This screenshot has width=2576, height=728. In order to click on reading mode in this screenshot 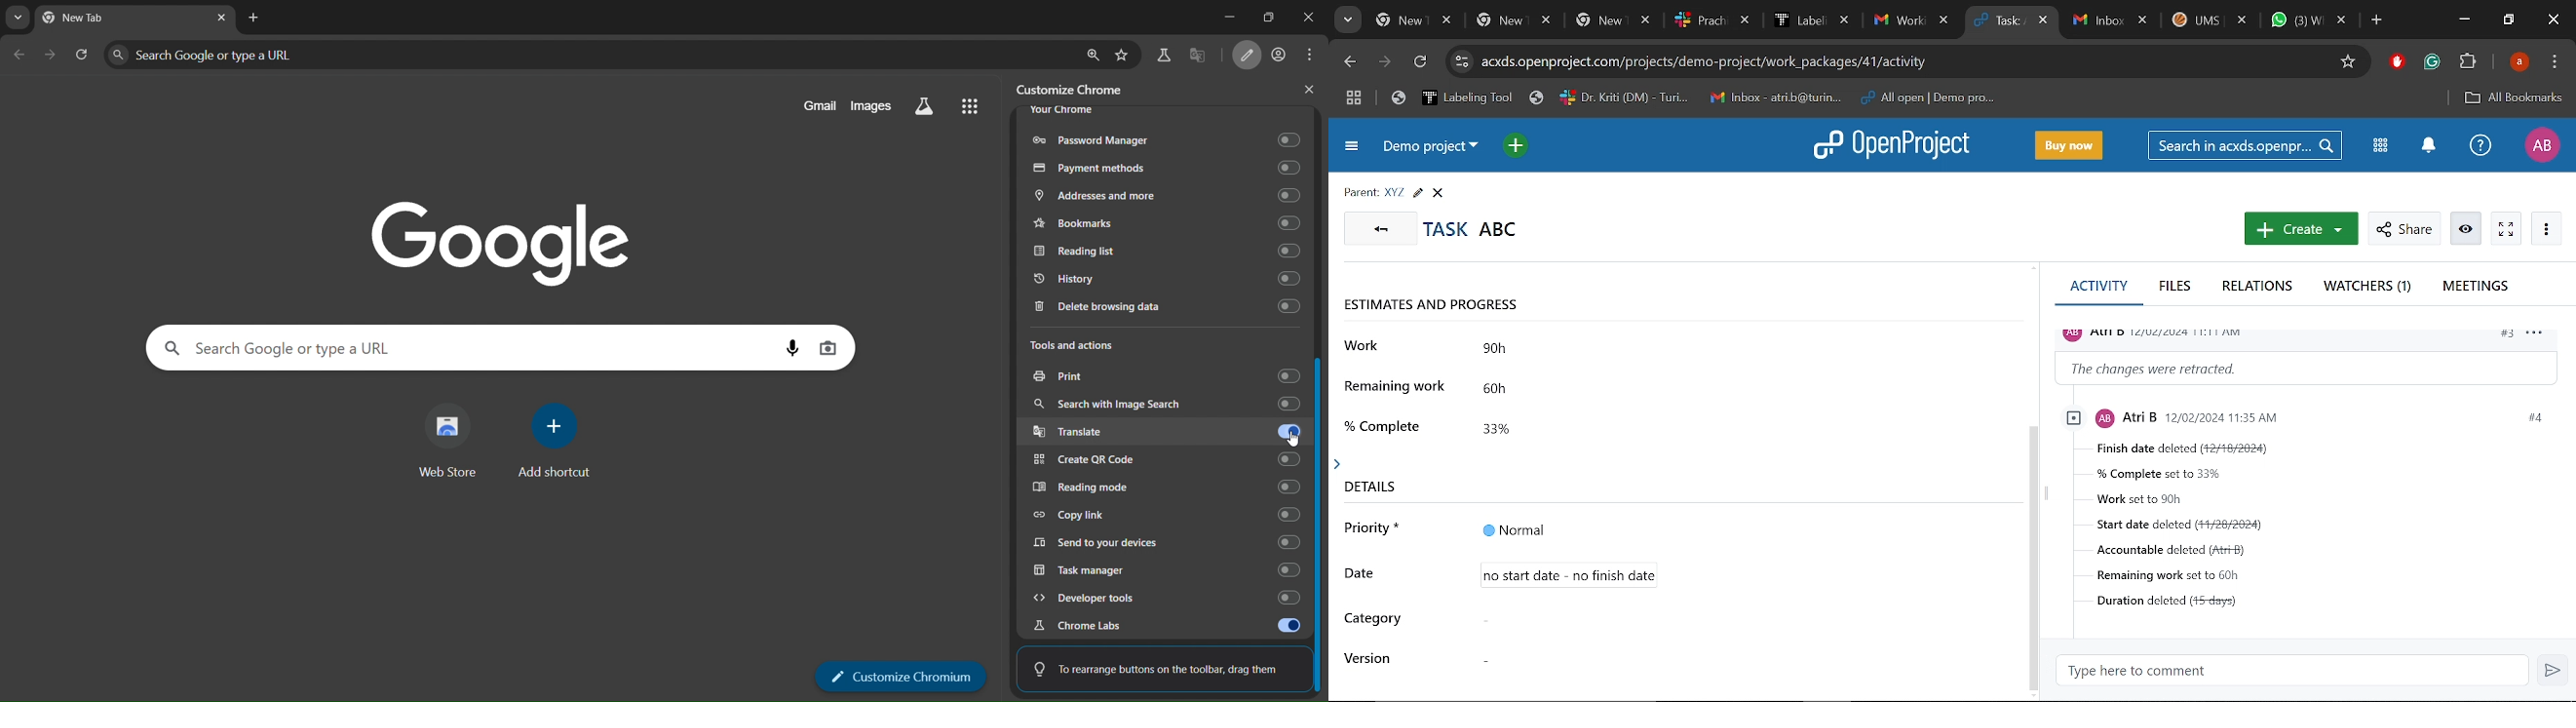, I will do `click(1164, 485)`.